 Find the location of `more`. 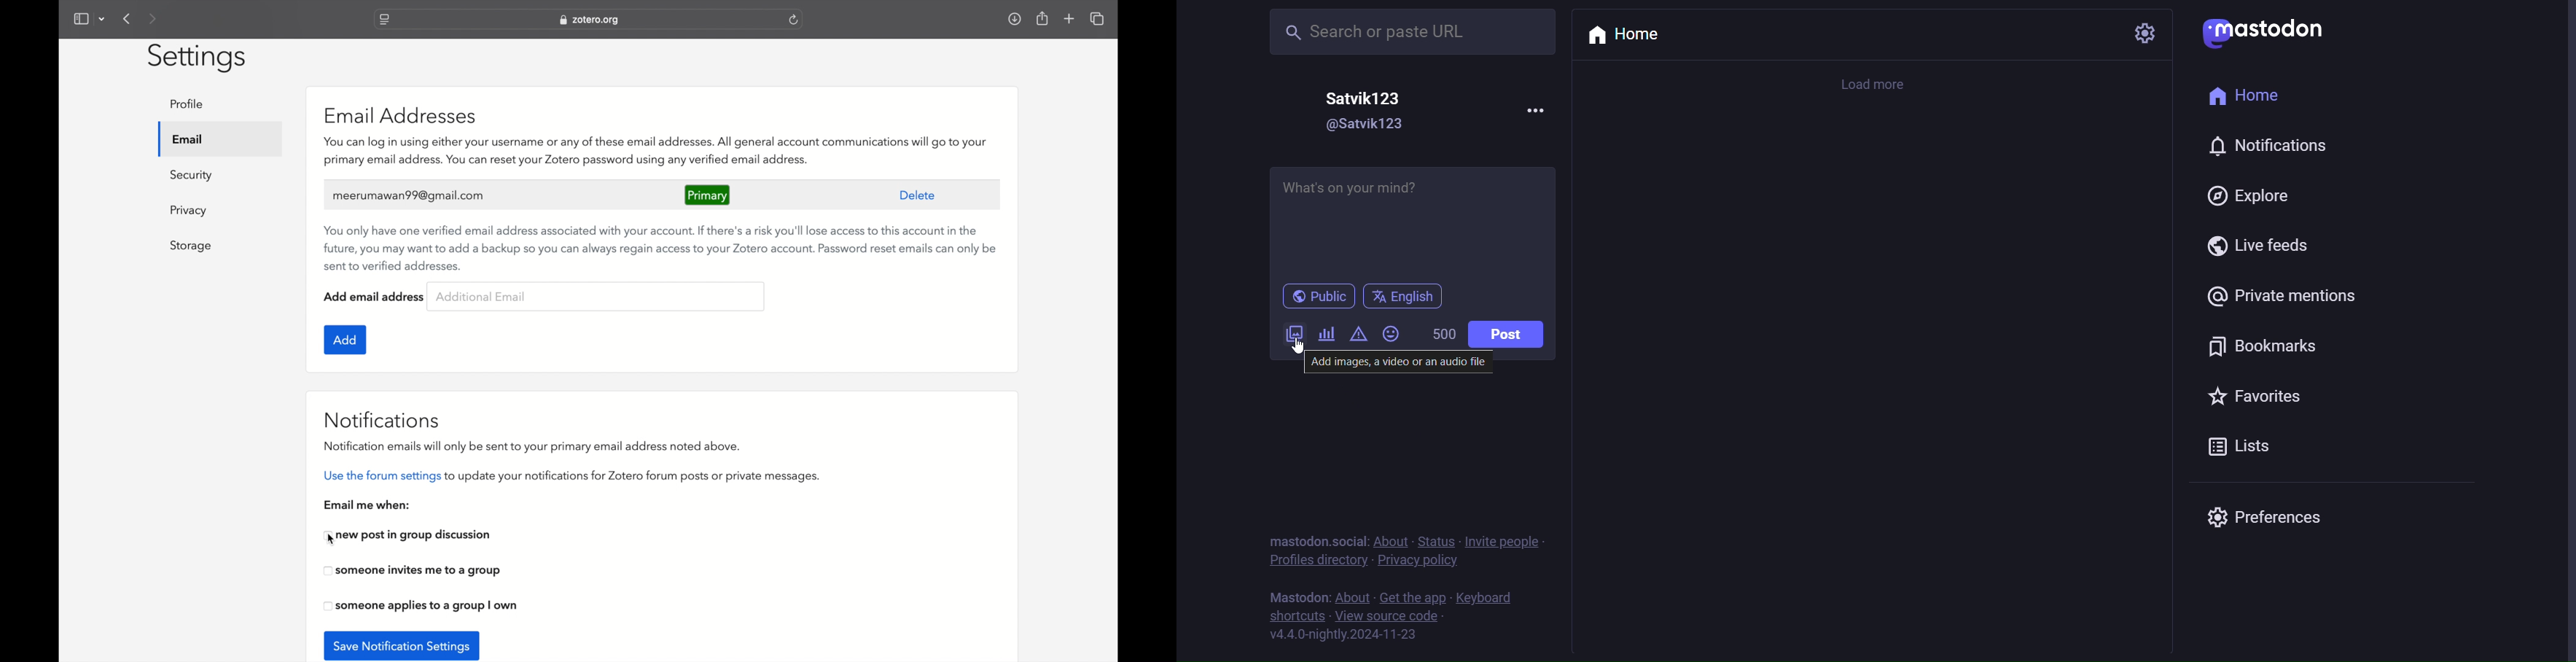

more is located at coordinates (1539, 110).